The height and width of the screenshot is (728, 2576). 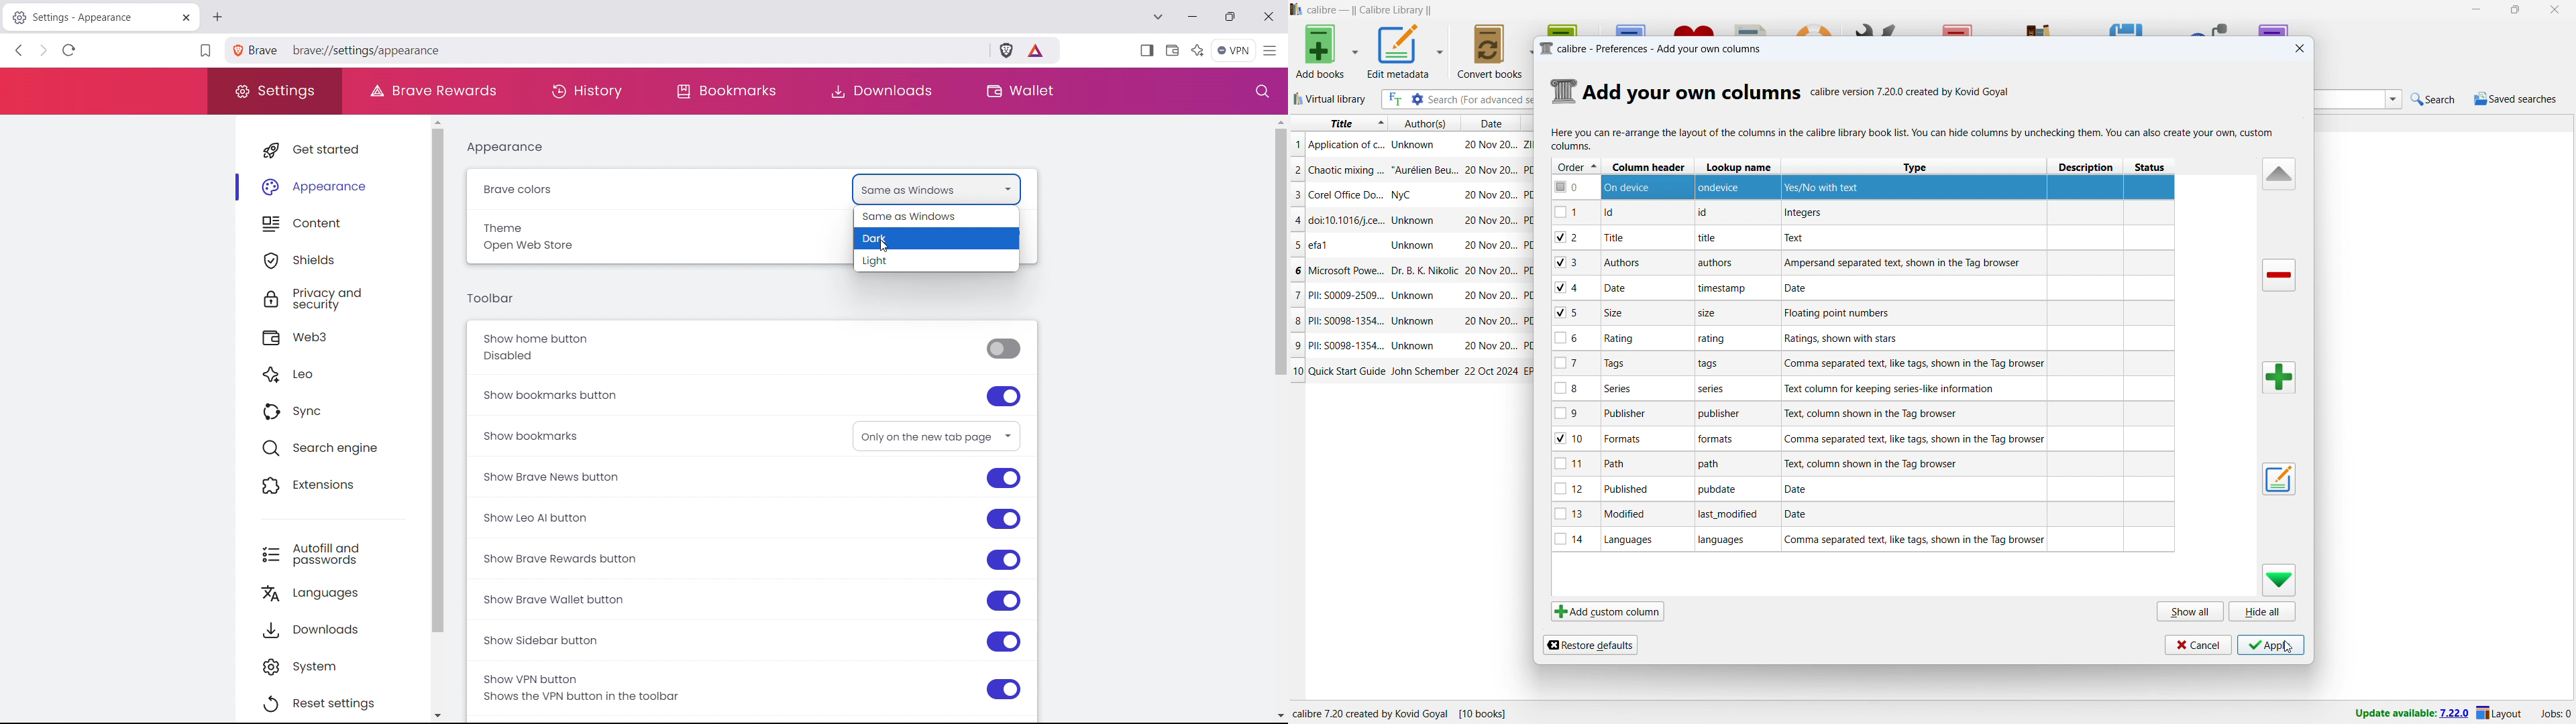 What do you see at coordinates (1440, 51) in the screenshot?
I see `edit metadata options` at bounding box center [1440, 51].